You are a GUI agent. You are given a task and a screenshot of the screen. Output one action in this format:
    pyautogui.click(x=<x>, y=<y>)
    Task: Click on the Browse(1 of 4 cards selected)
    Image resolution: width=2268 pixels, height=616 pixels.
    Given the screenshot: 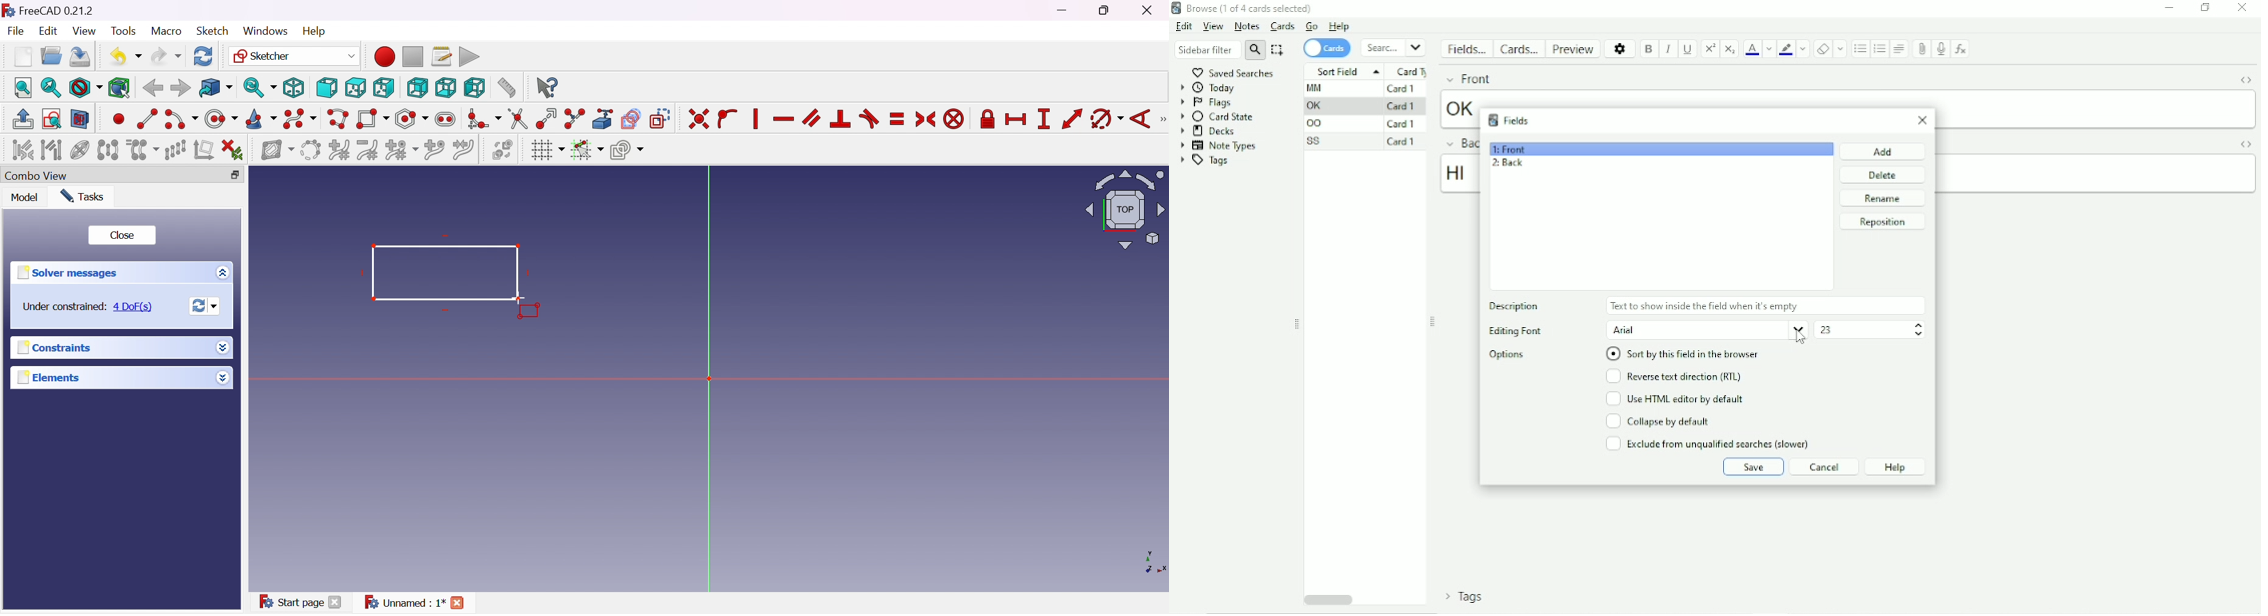 What is the action you would take?
    pyautogui.click(x=1245, y=8)
    